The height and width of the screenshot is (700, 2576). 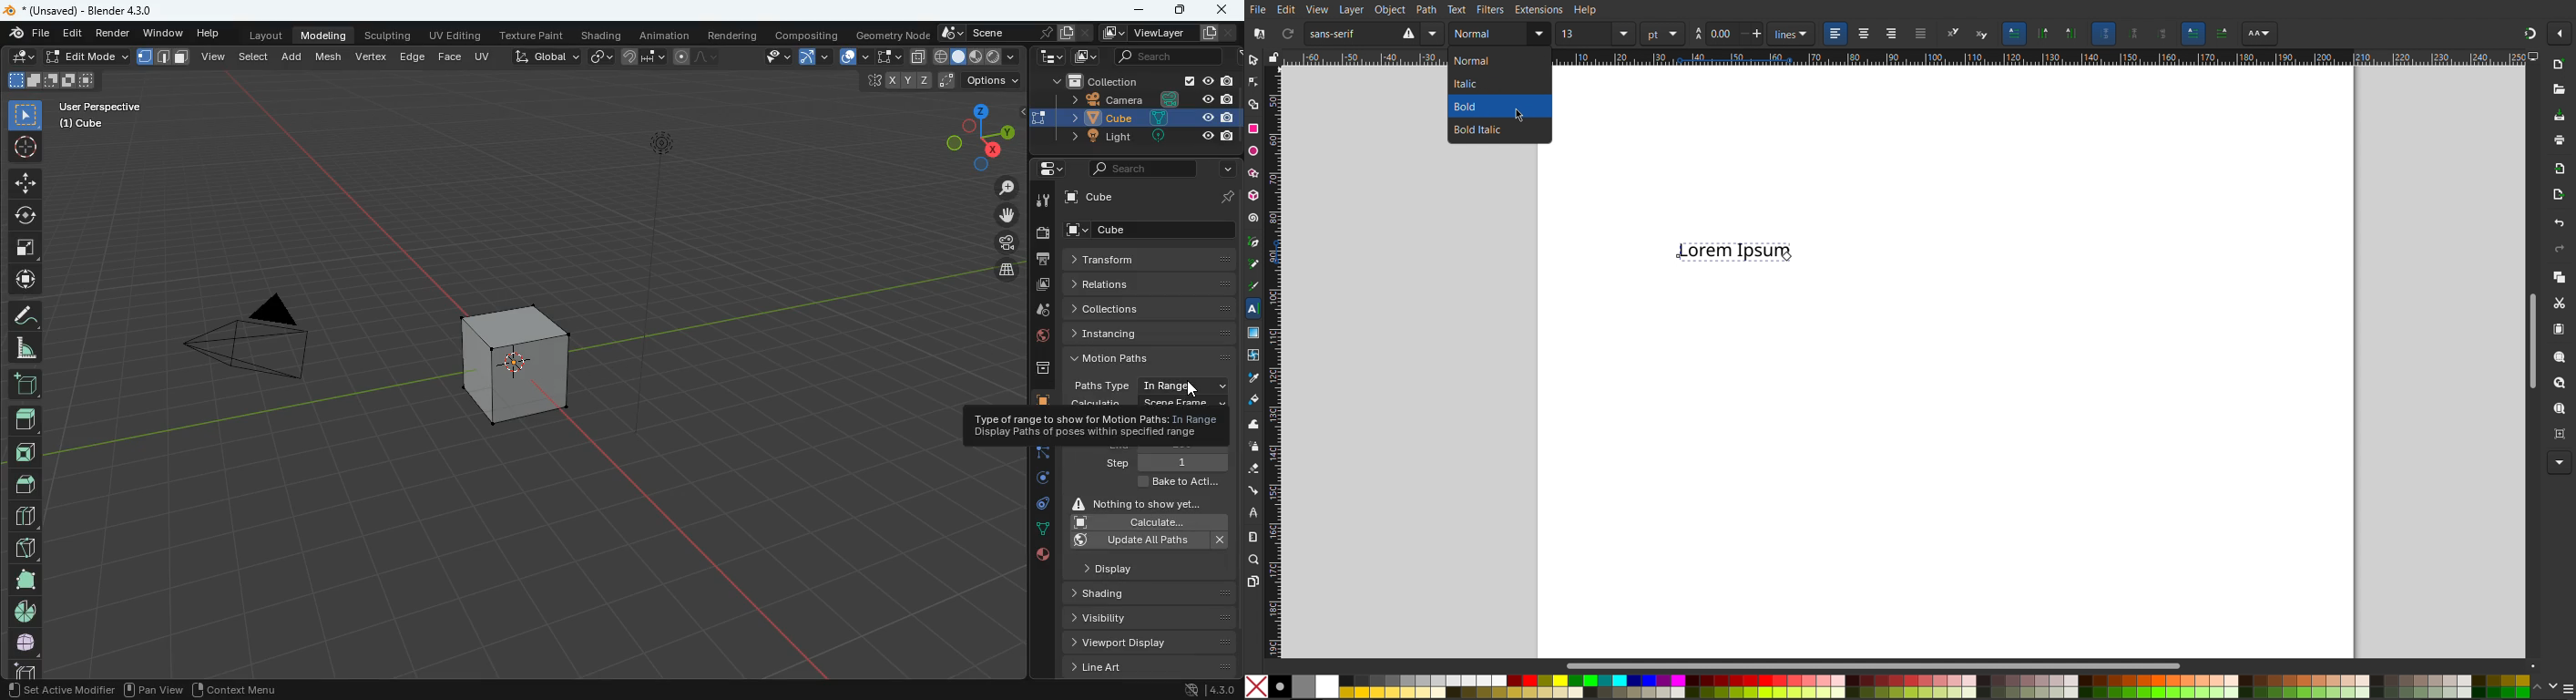 What do you see at coordinates (1144, 99) in the screenshot?
I see `camera` at bounding box center [1144, 99].